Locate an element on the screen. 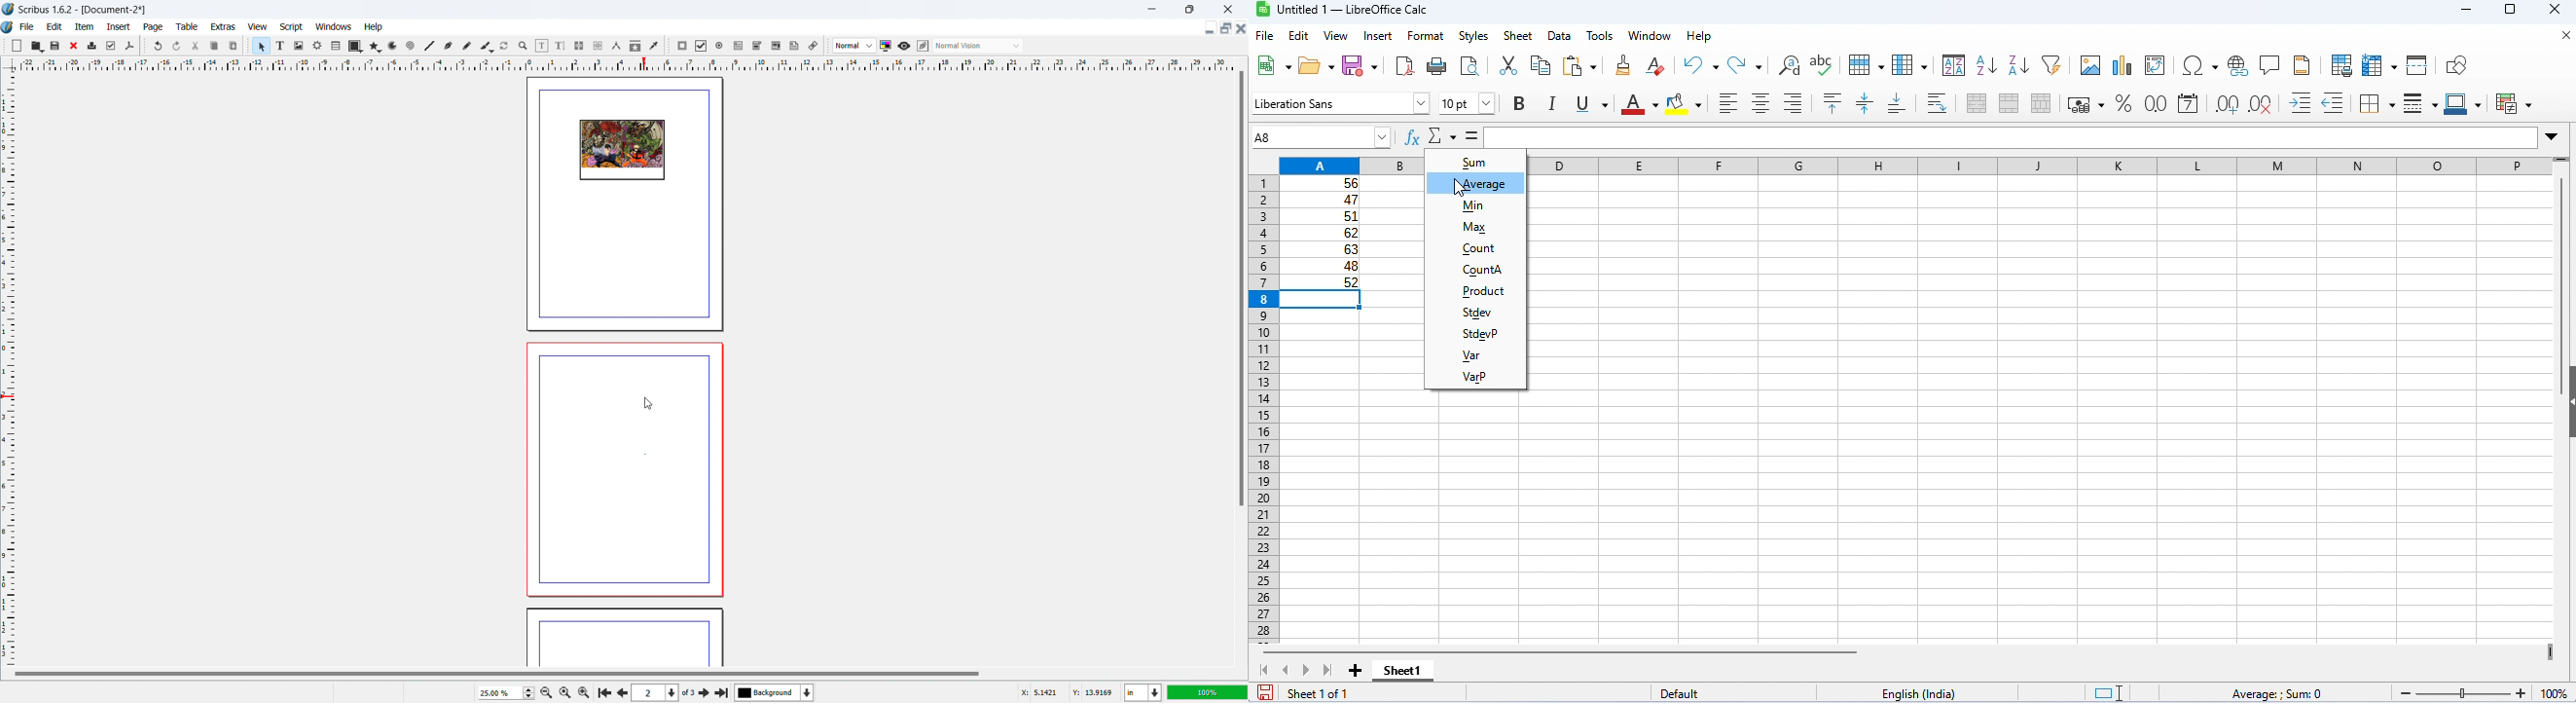 The width and height of the screenshot is (2576, 728). border style is located at coordinates (2420, 104).